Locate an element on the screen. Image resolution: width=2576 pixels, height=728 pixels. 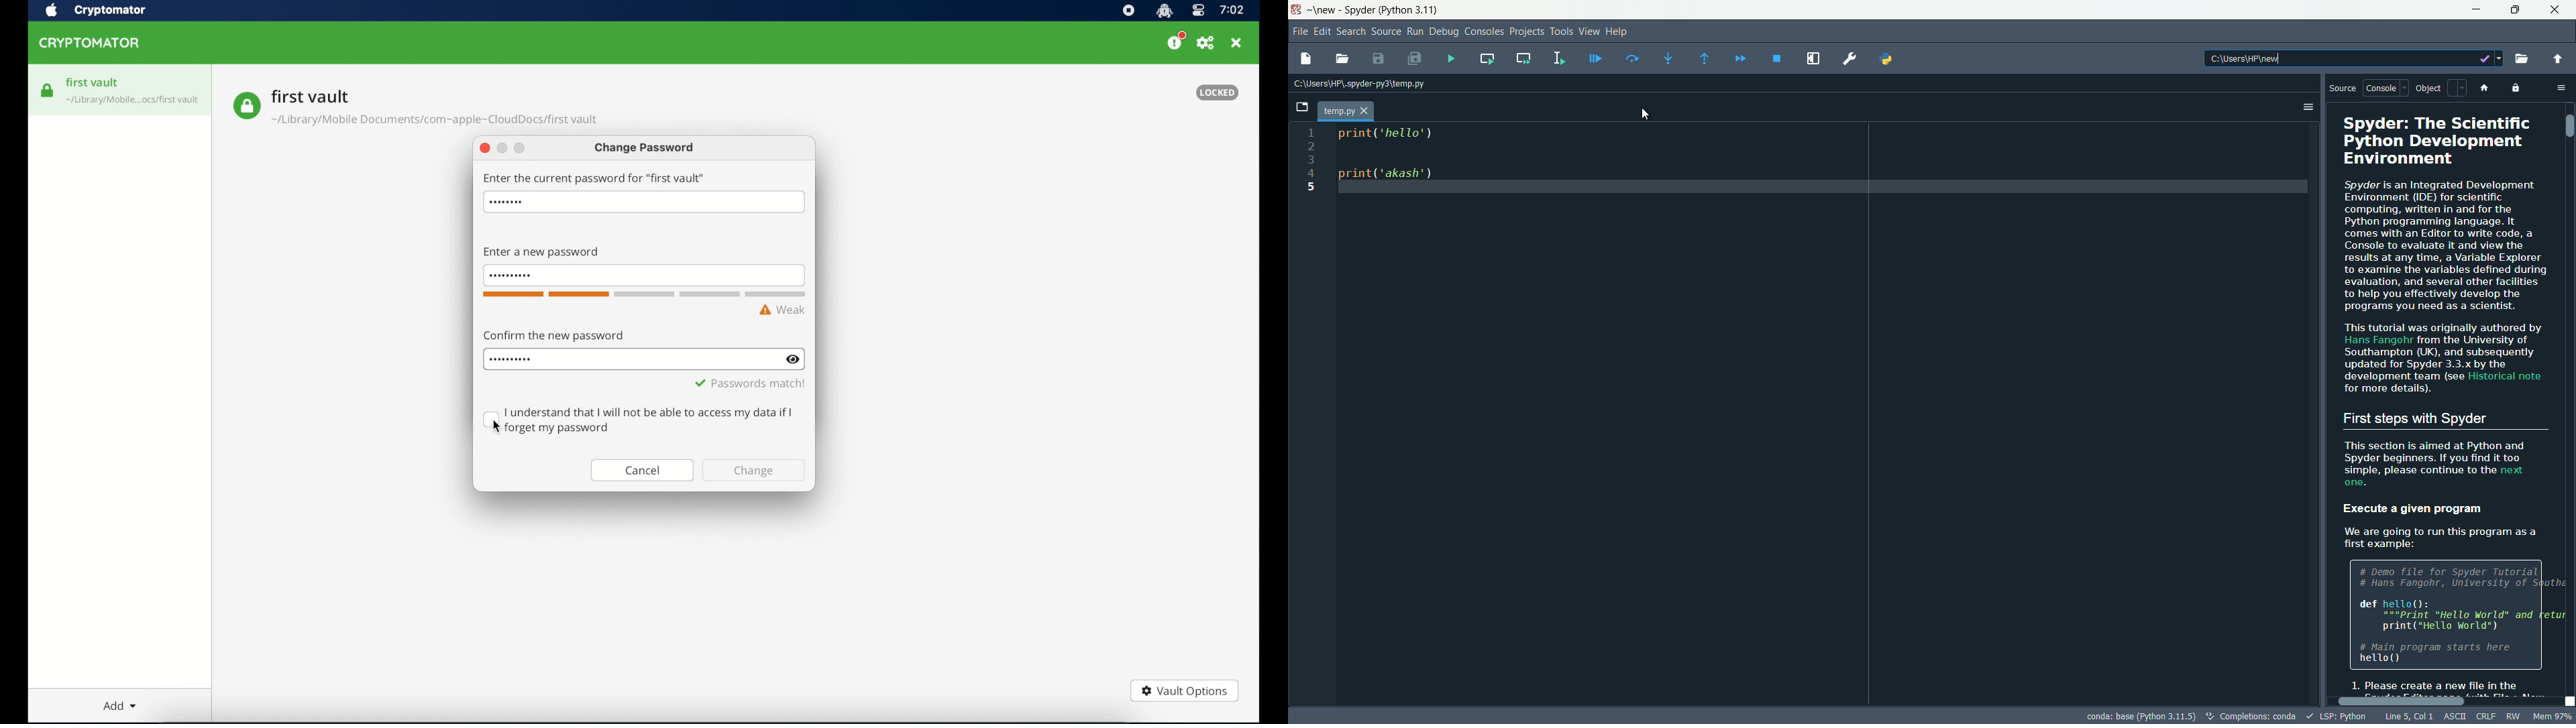
options is located at coordinates (2308, 105).